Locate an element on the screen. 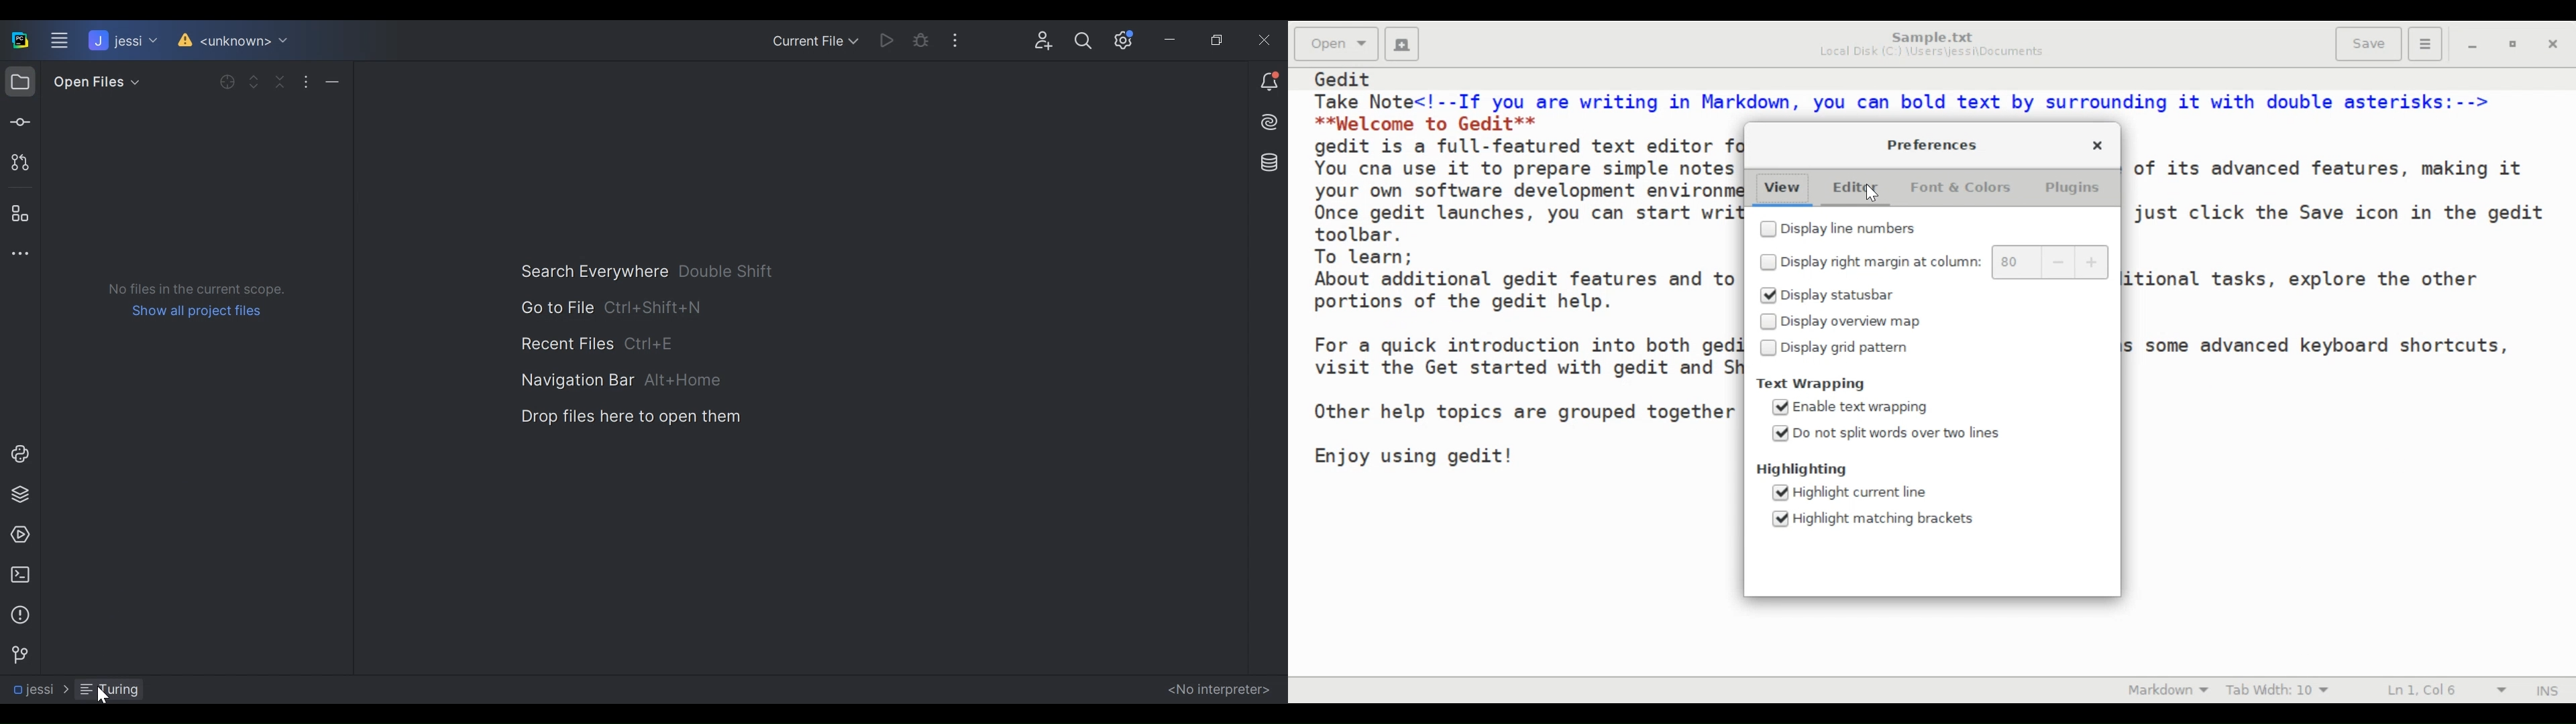 The image size is (2576, 728). Highlighting is located at coordinates (1806, 469).